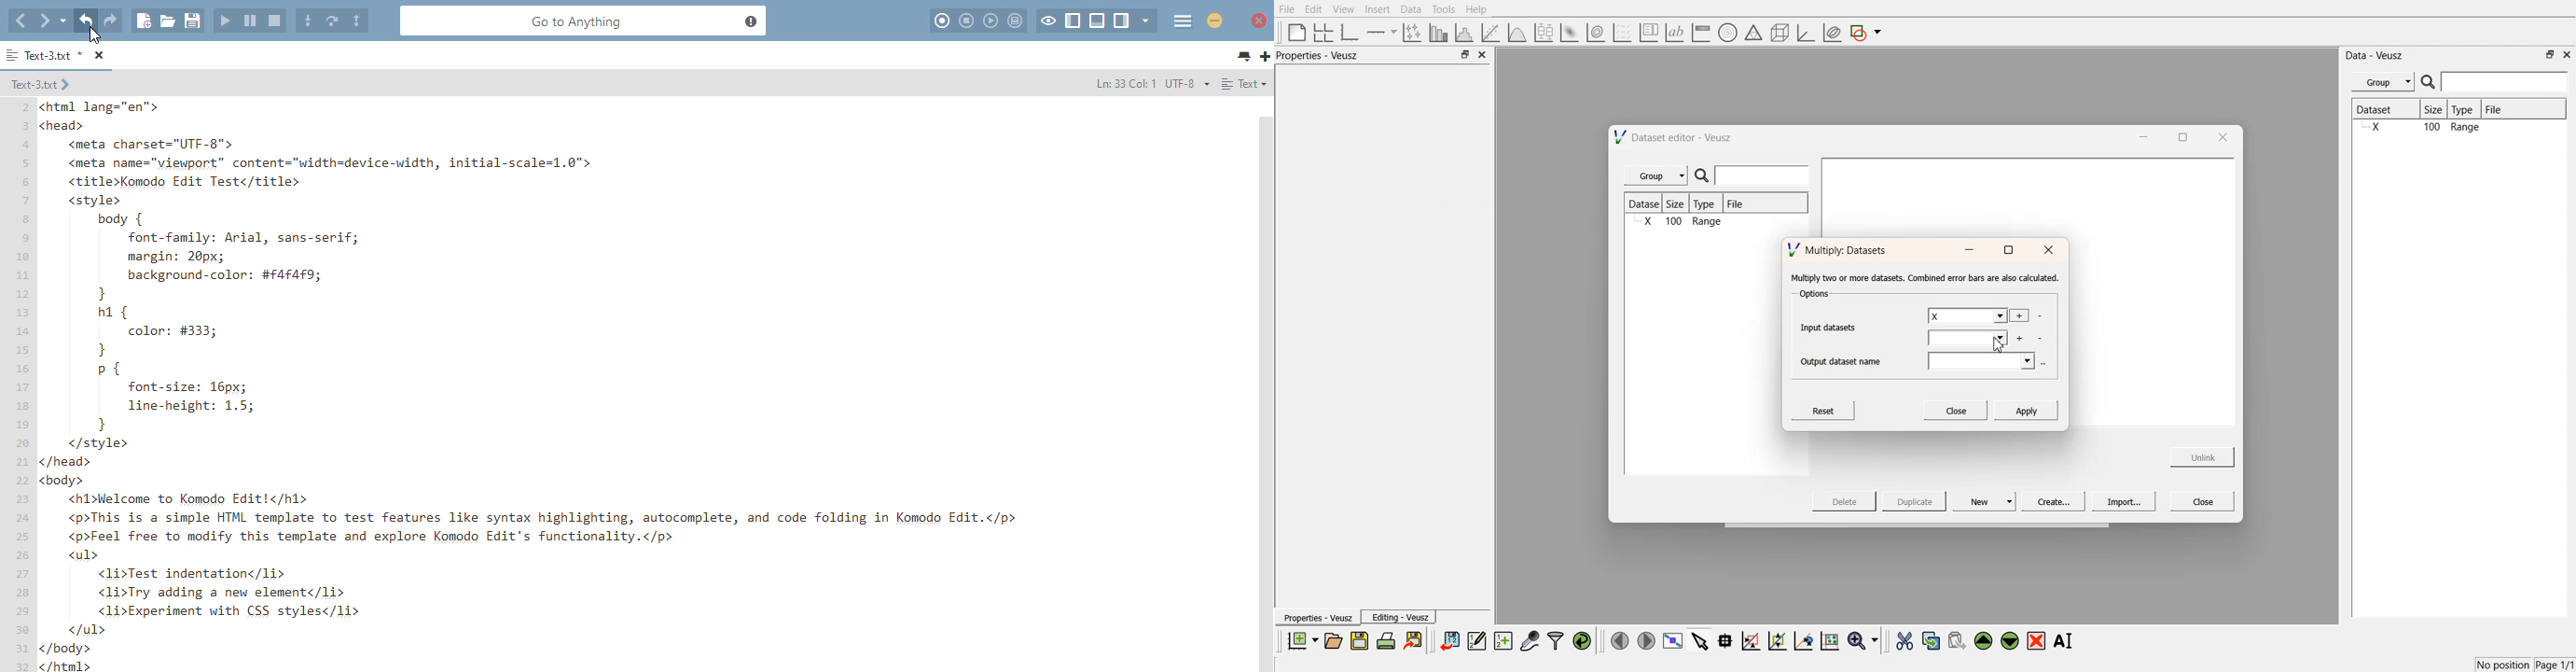  Describe the element at coordinates (1969, 339) in the screenshot. I see `input dataset field` at that location.